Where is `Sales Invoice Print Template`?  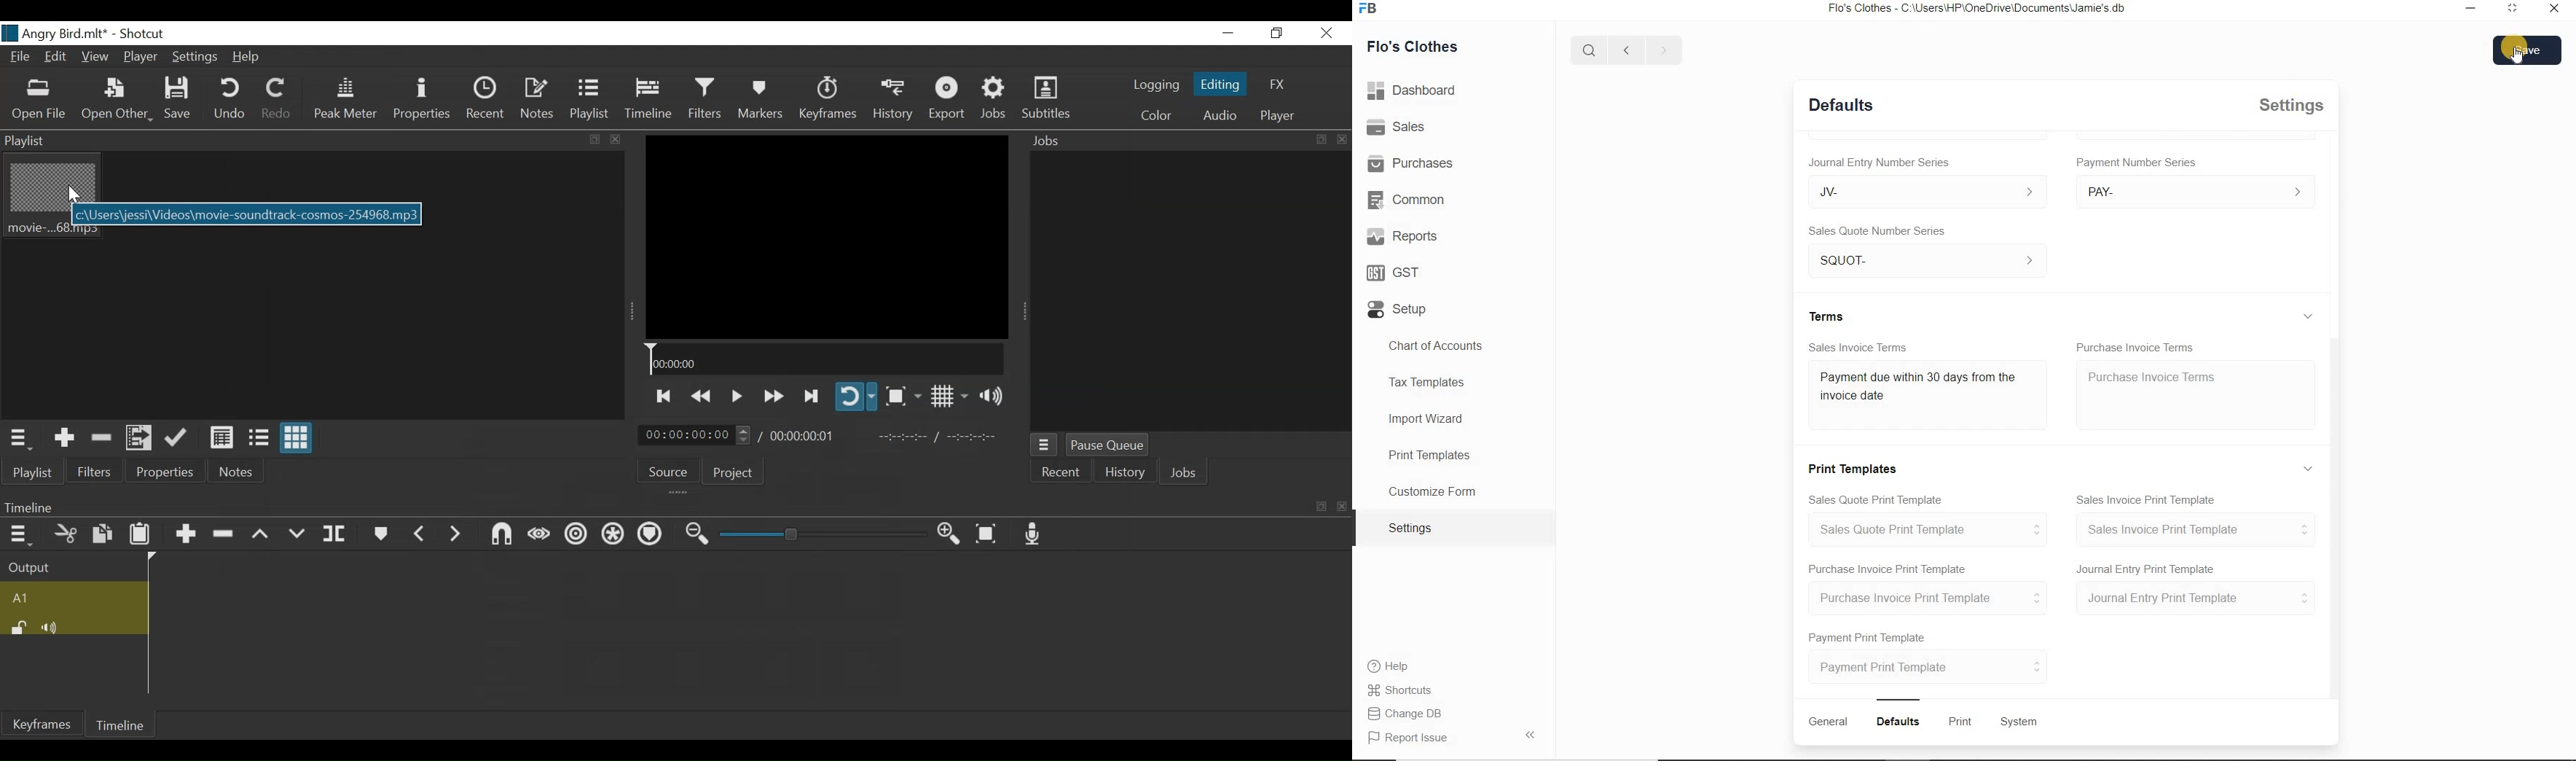 Sales Invoice Print Template is located at coordinates (2146, 499).